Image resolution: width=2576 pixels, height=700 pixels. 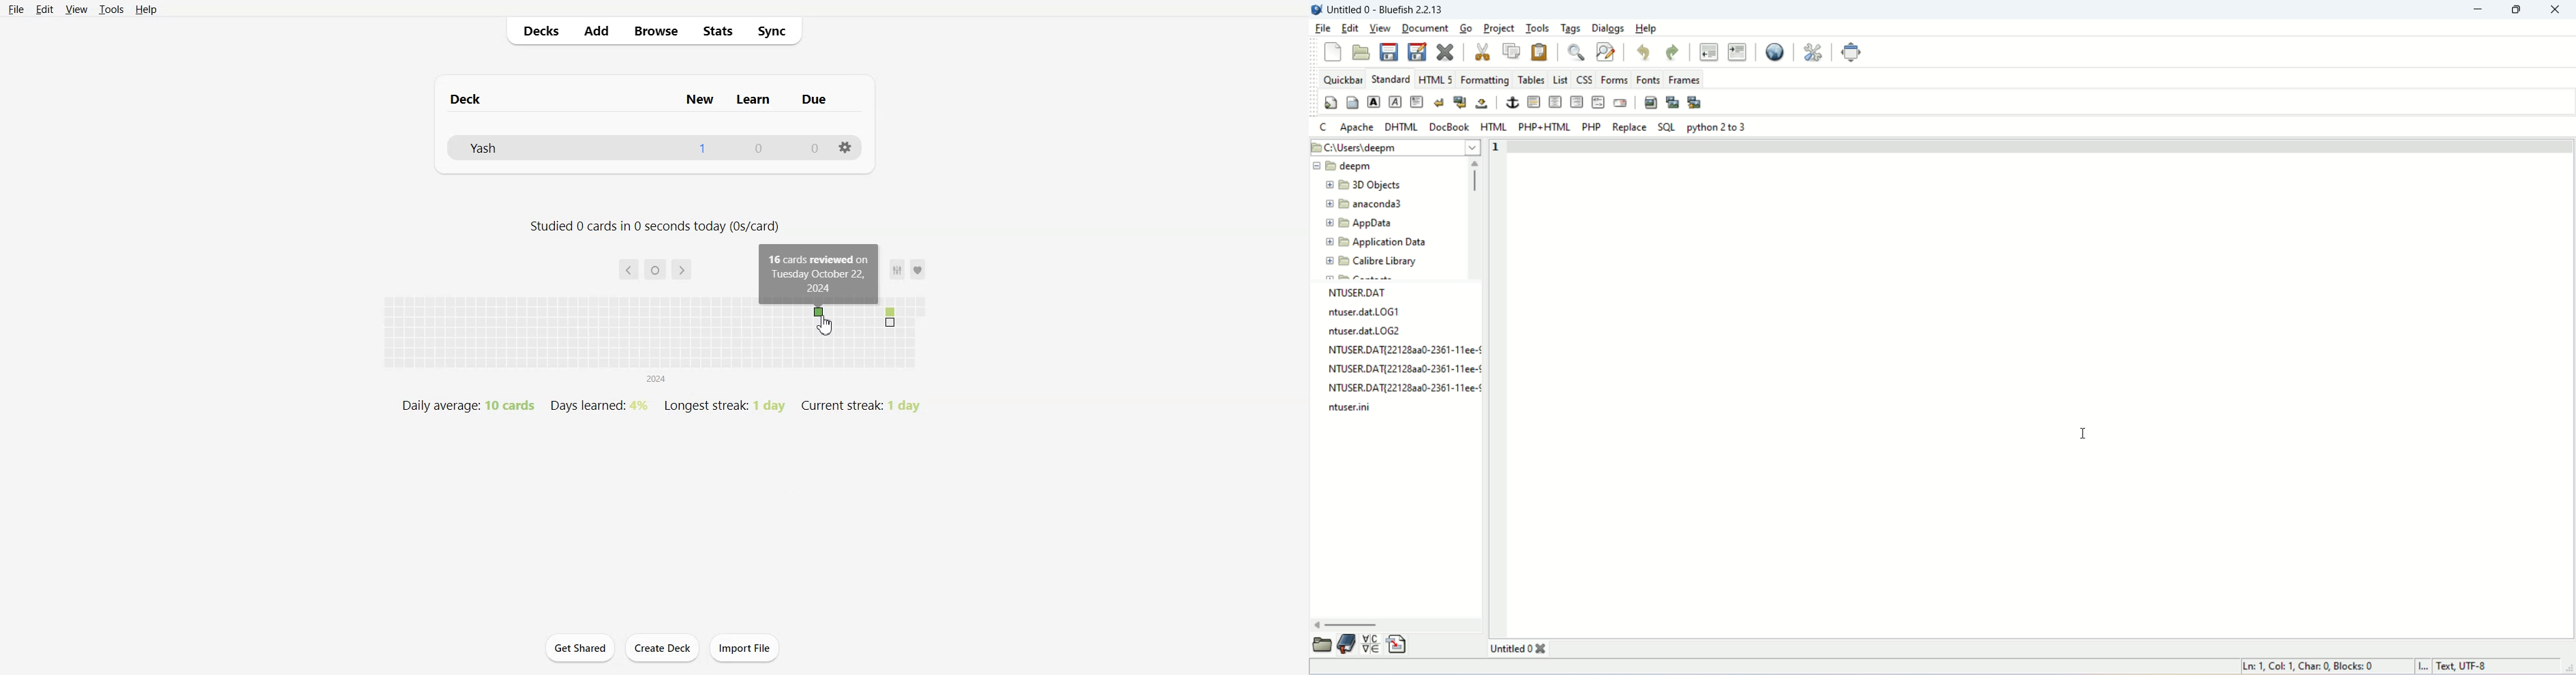 What do you see at coordinates (859, 406) in the screenshot?
I see `current streak: 1 day` at bounding box center [859, 406].